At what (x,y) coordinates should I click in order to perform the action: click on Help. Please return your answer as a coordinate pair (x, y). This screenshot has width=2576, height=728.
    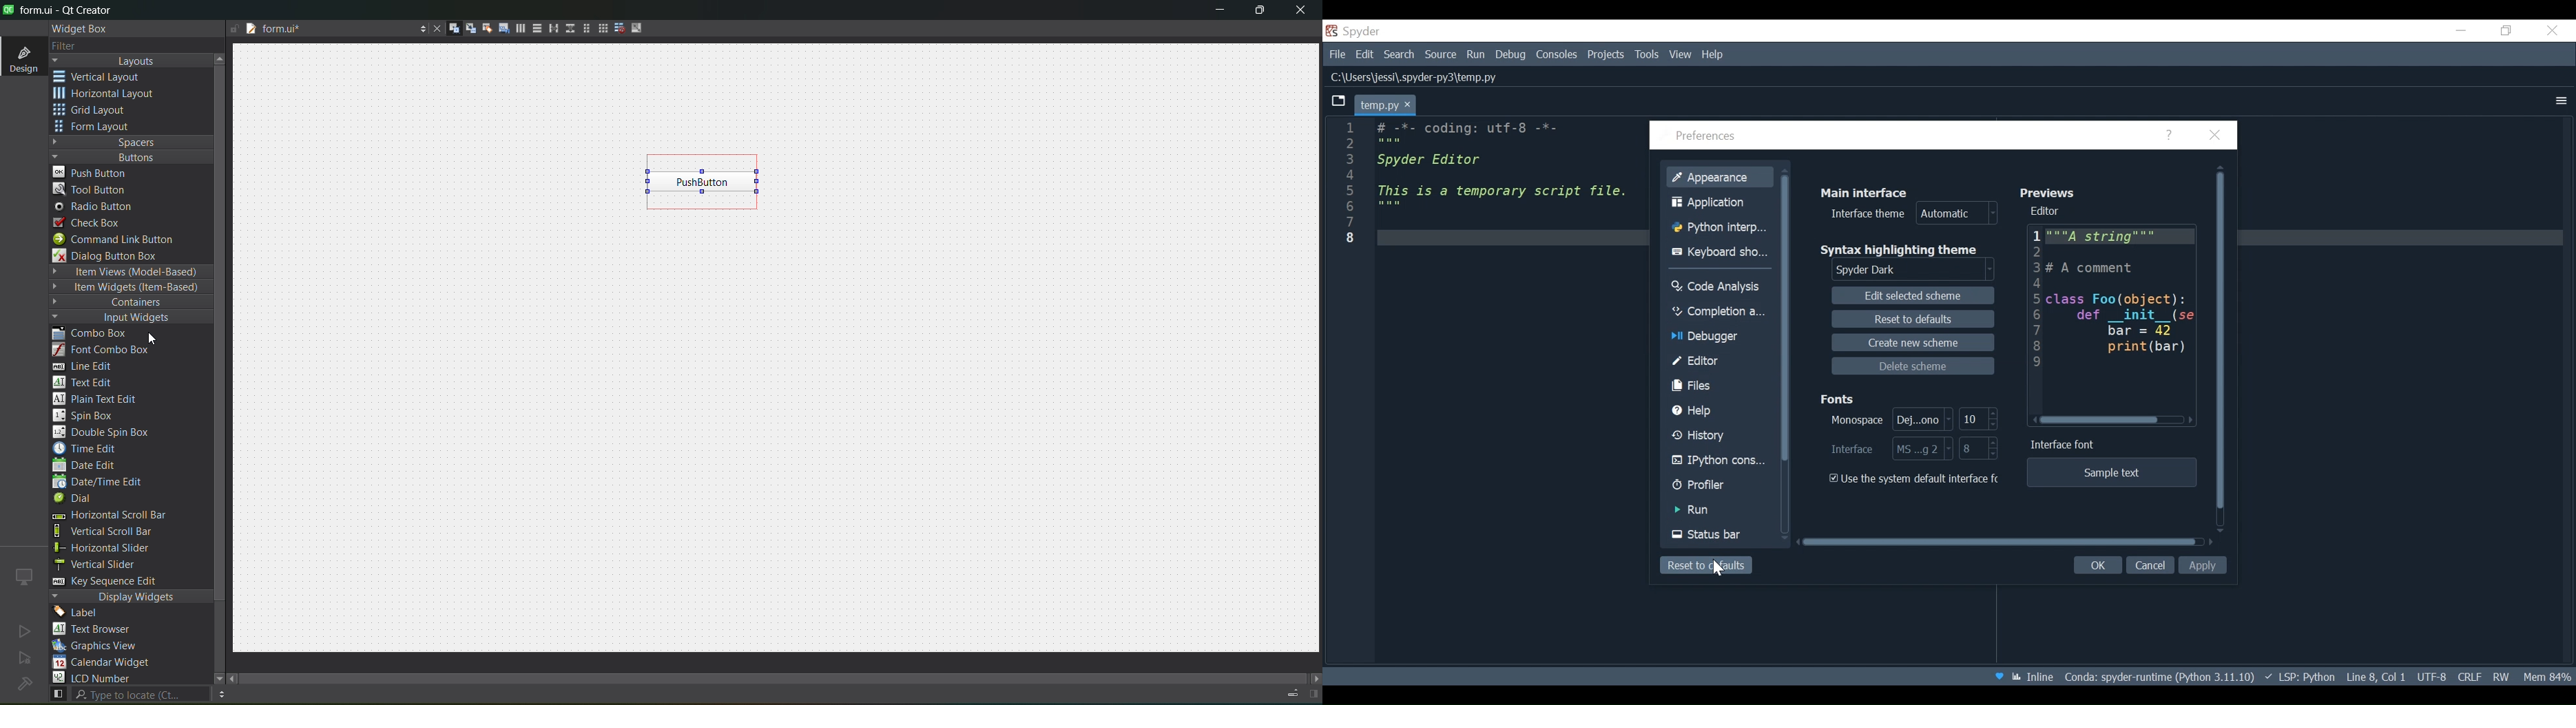
    Looking at the image, I should click on (1721, 411).